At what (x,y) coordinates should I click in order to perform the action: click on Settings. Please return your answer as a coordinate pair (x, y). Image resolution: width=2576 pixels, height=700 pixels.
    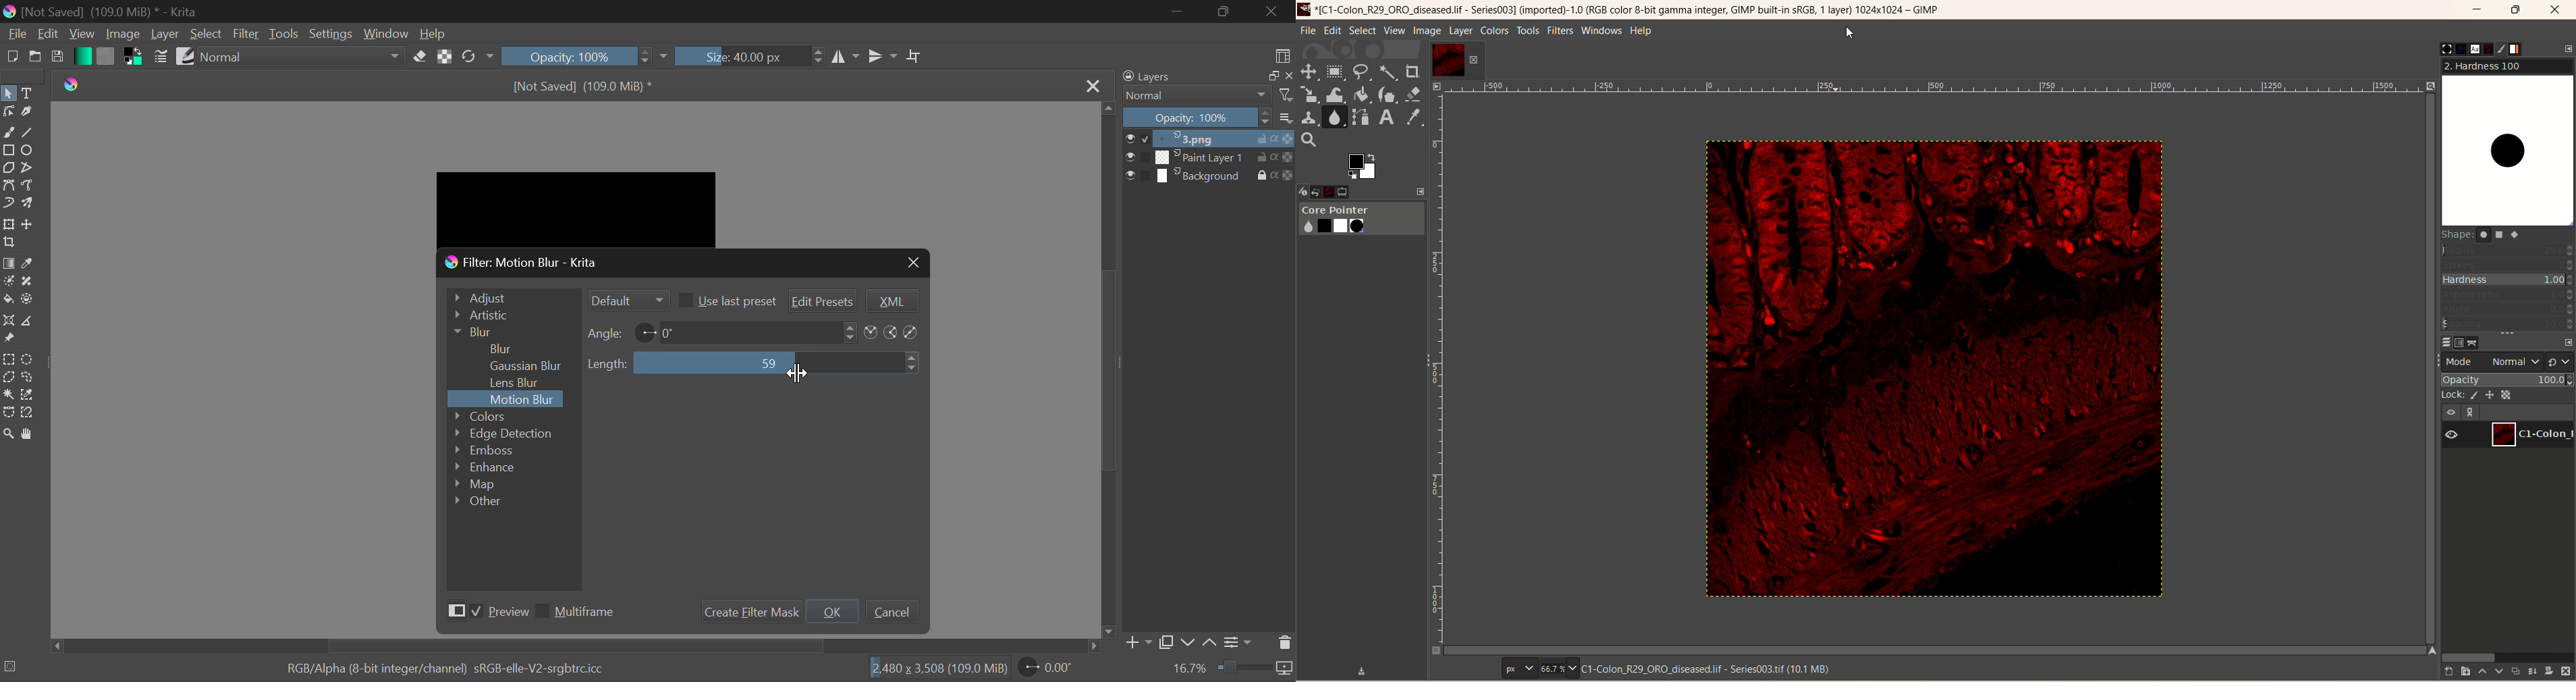
    Looking at the image, I should click on (1240, 641).